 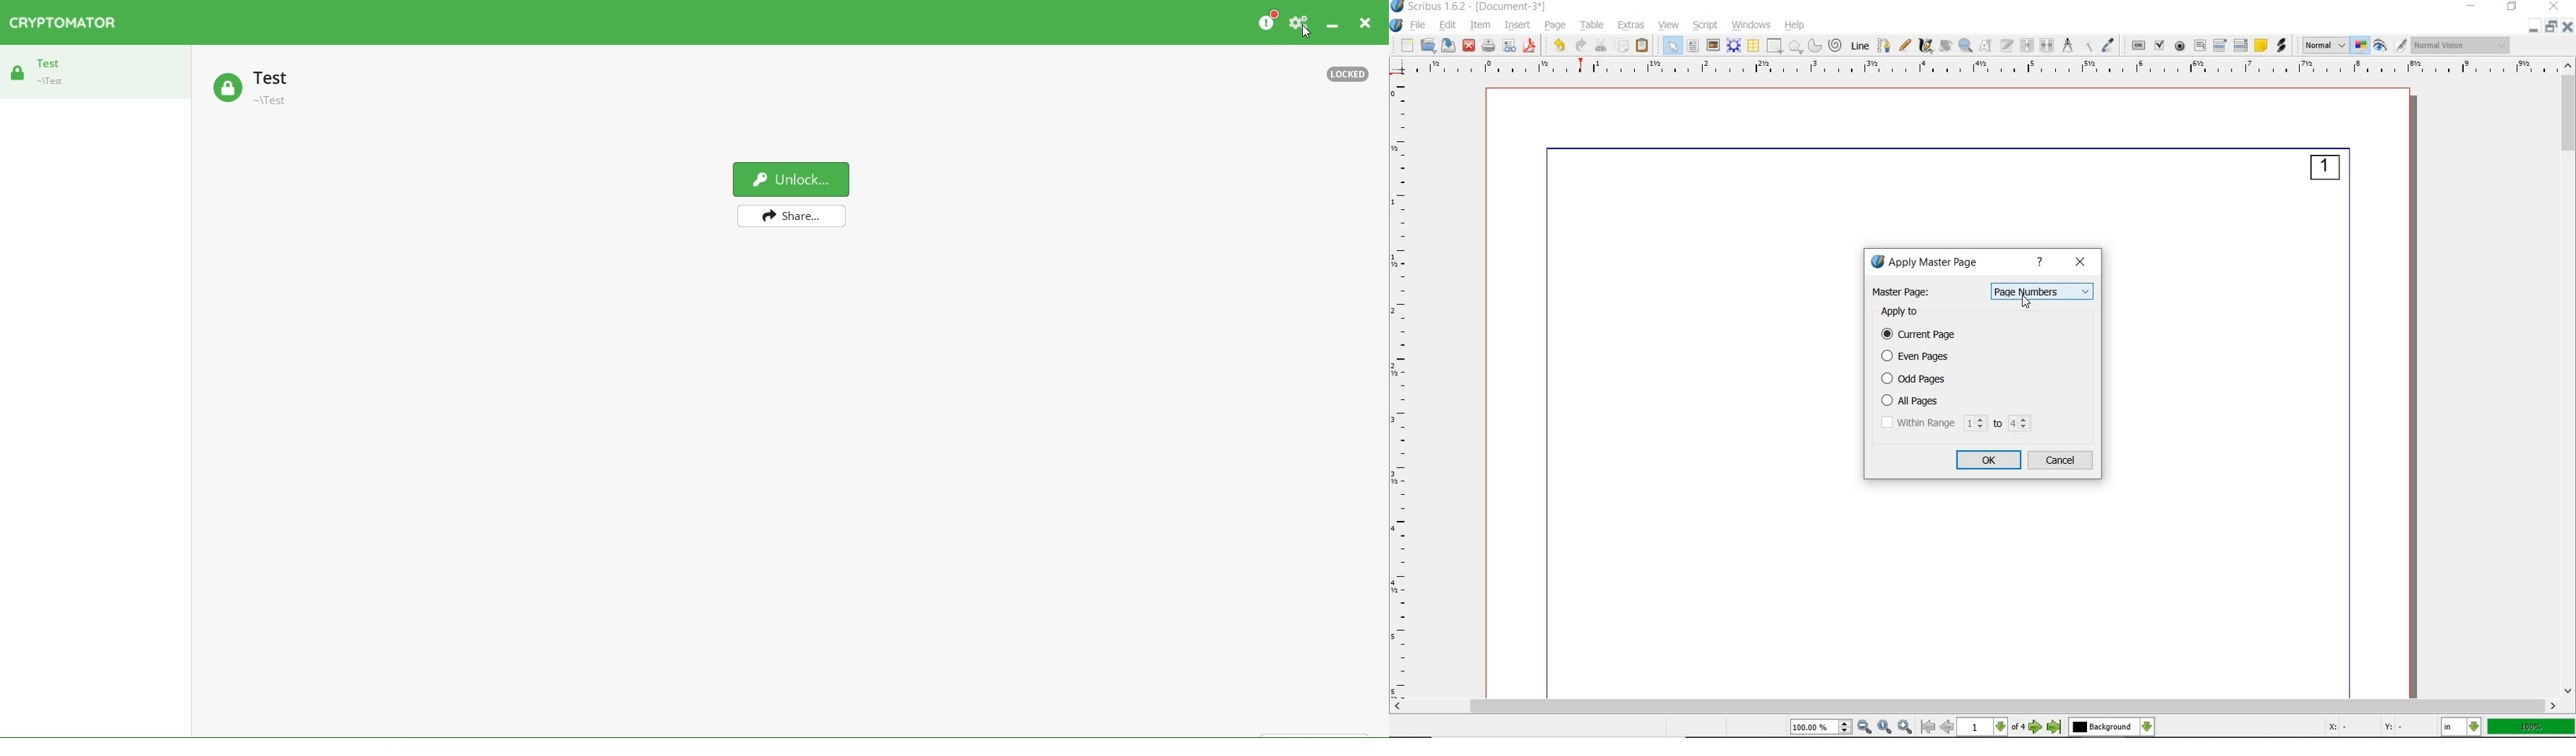 What do you see at coordinates (1397, 26) in the screenshot?
I see `system logo` at bounding box center [1397, 26].